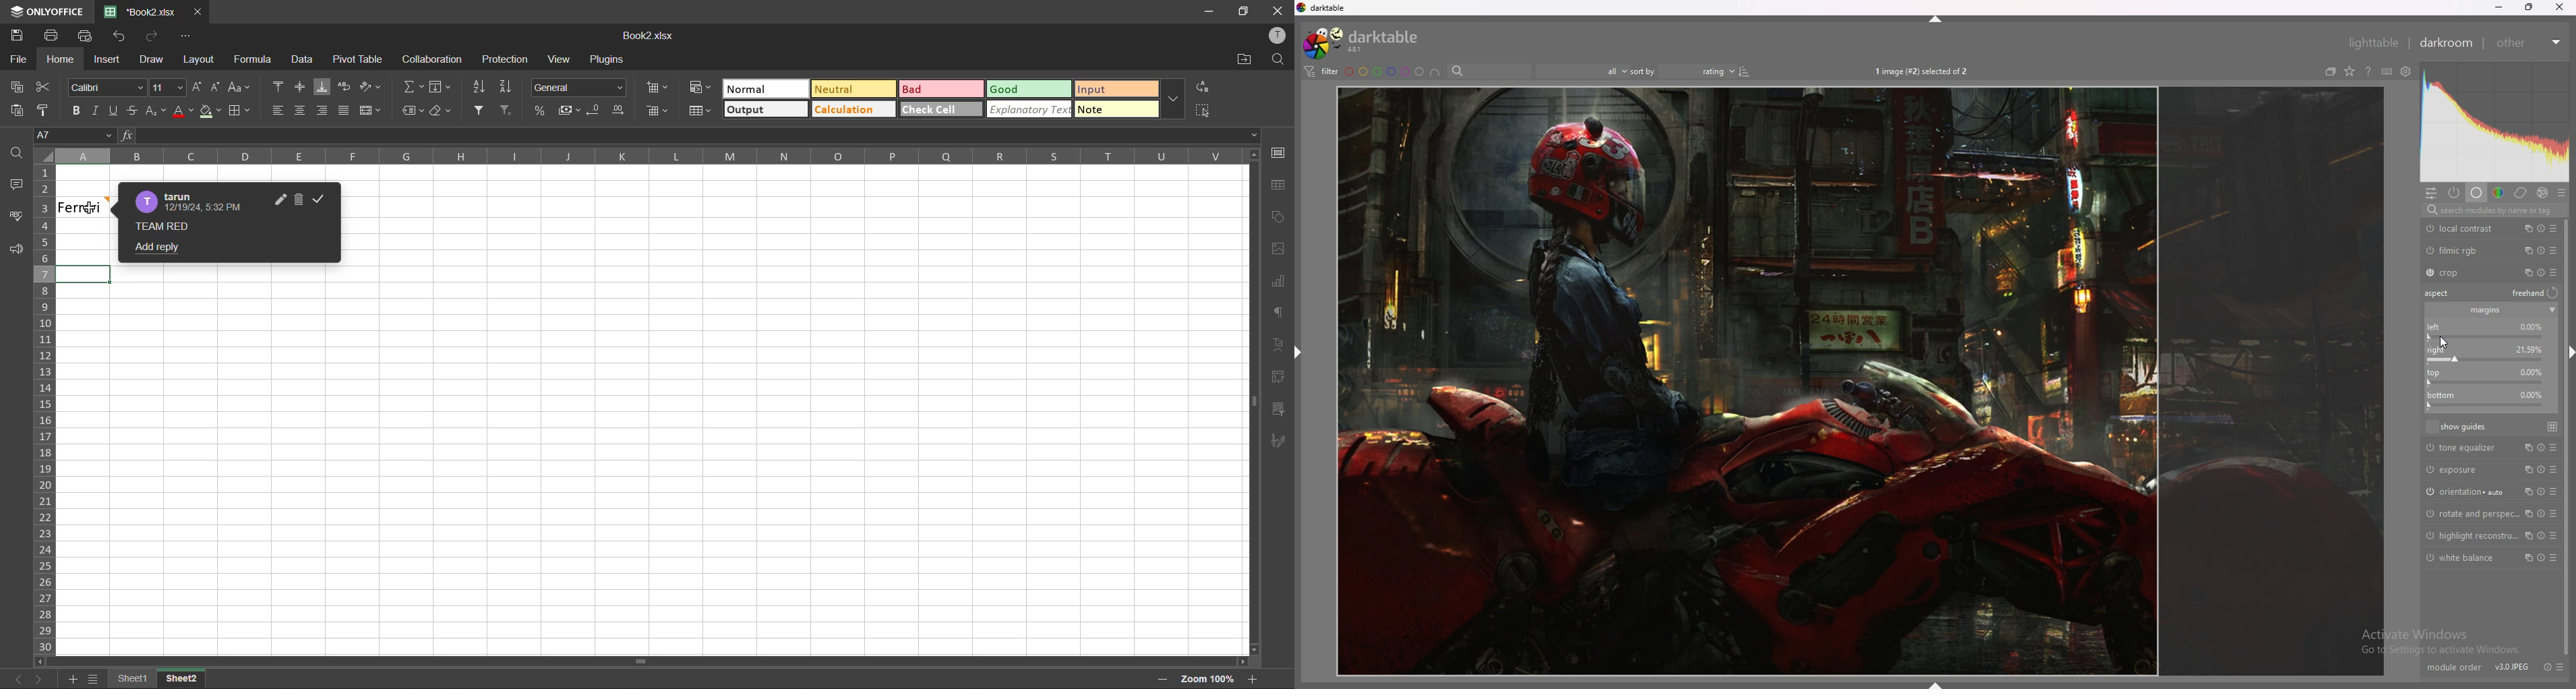 This screenshot has width=2576, height=700. I want to click on close, so click(2559, 7).